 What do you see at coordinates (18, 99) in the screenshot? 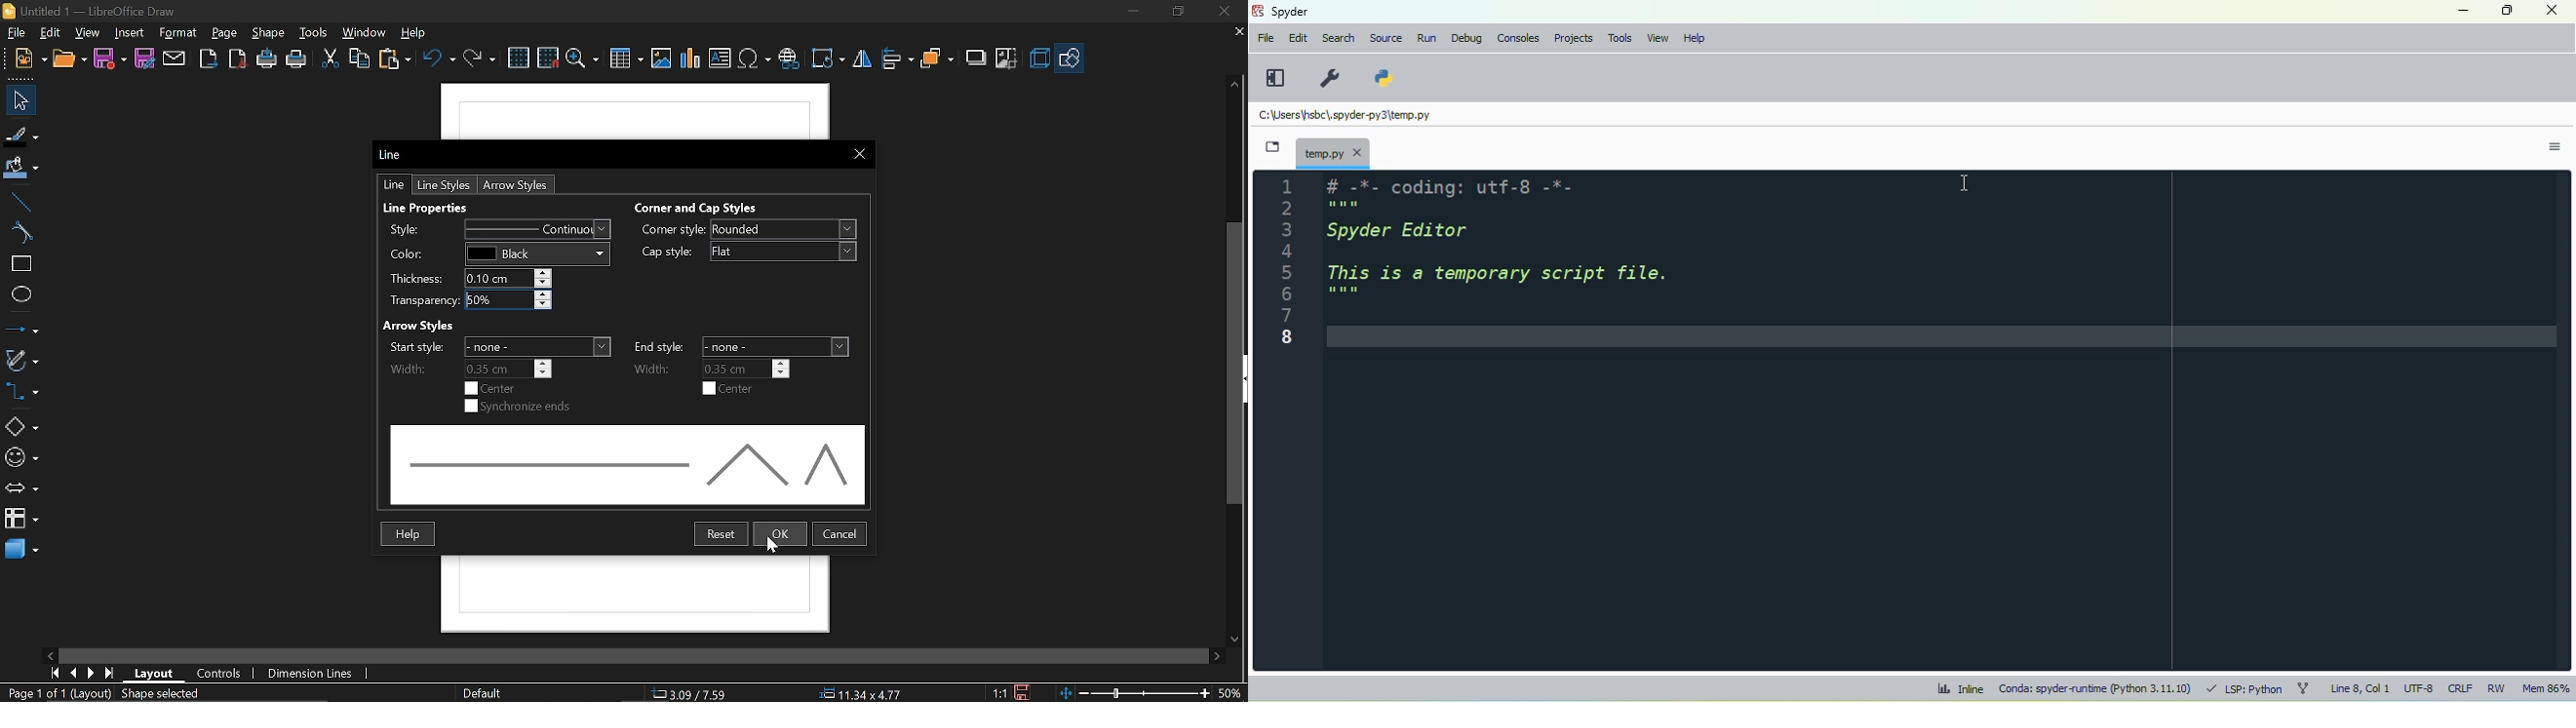
I see `Select` at bounding box center [18, 99].